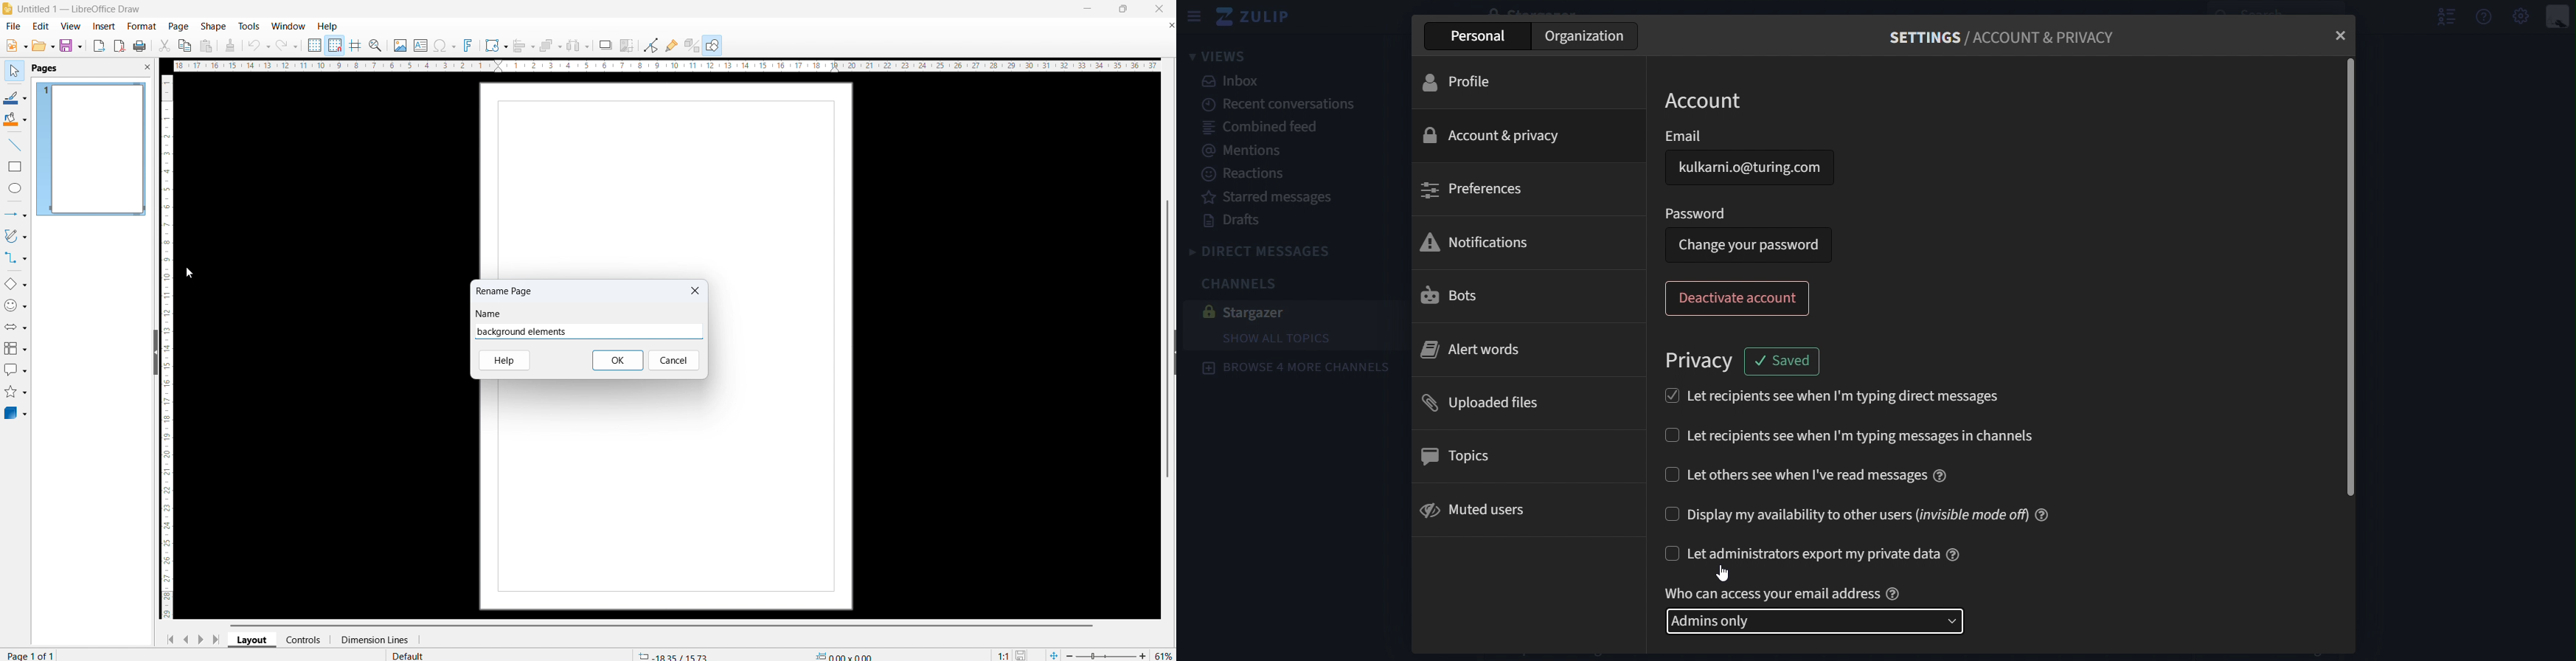  I want to click on save, so click(1023, 654).